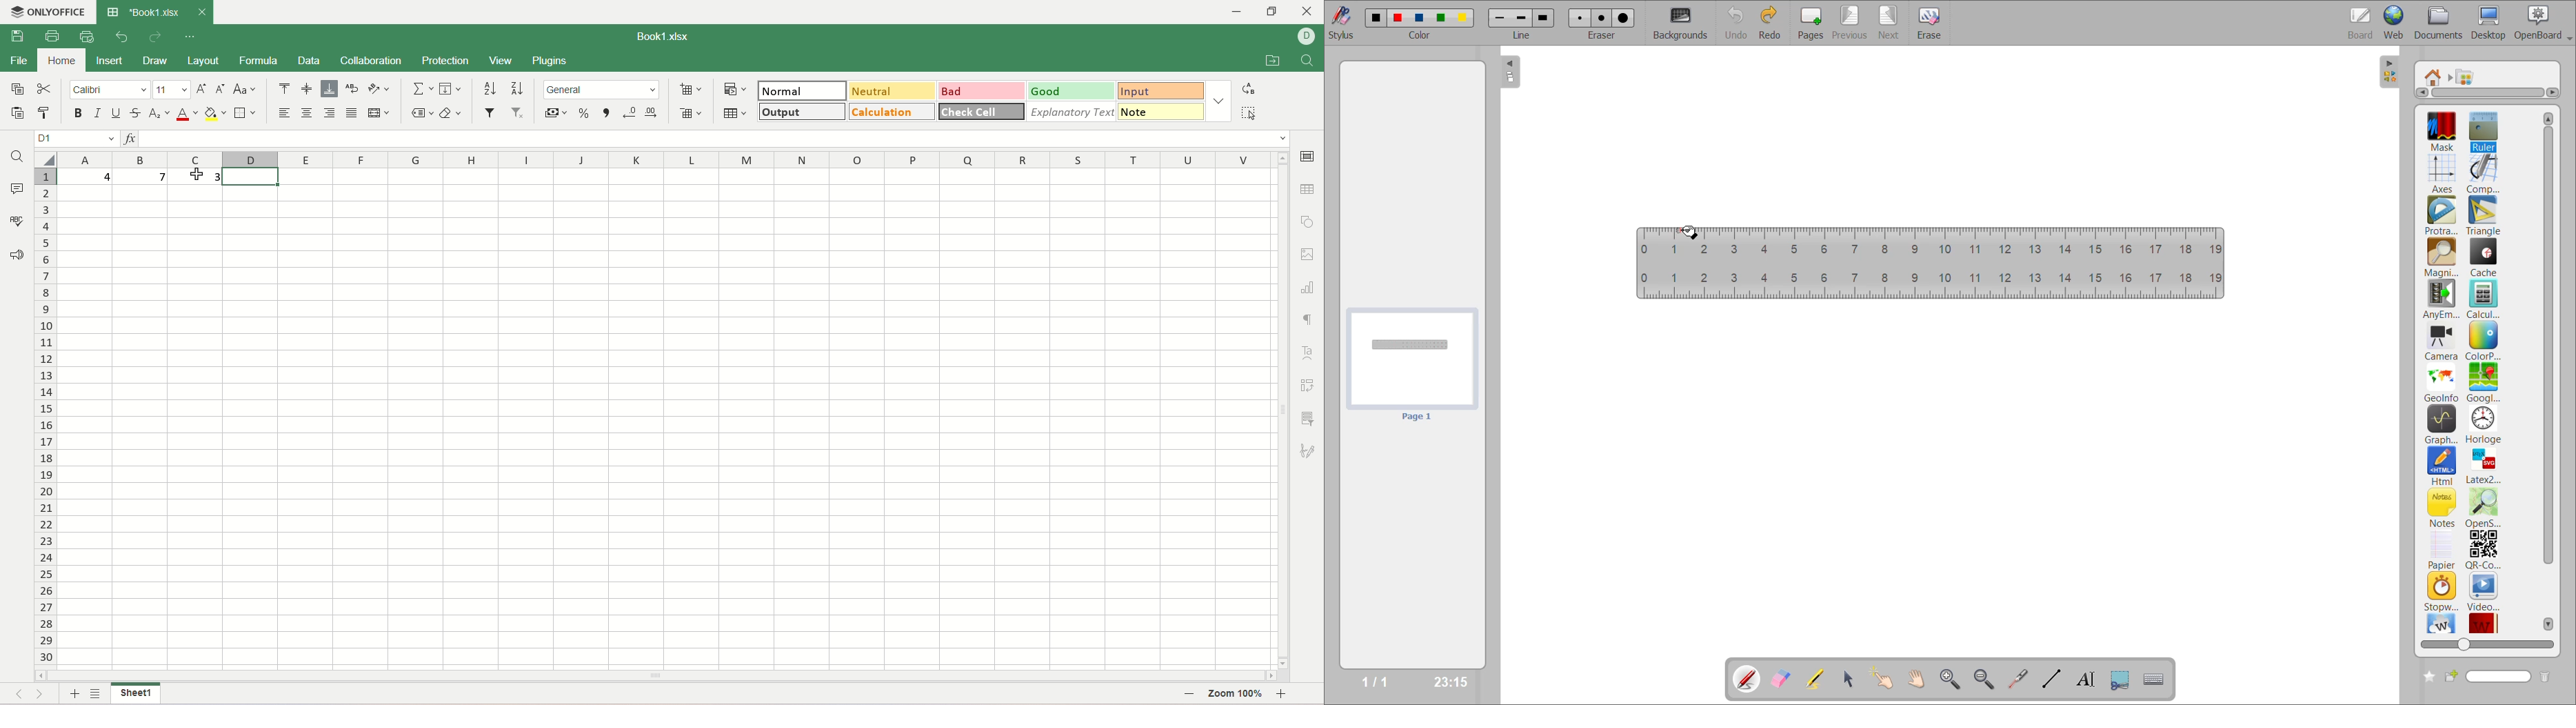  I want to click on insert cell, so click(692, 87).